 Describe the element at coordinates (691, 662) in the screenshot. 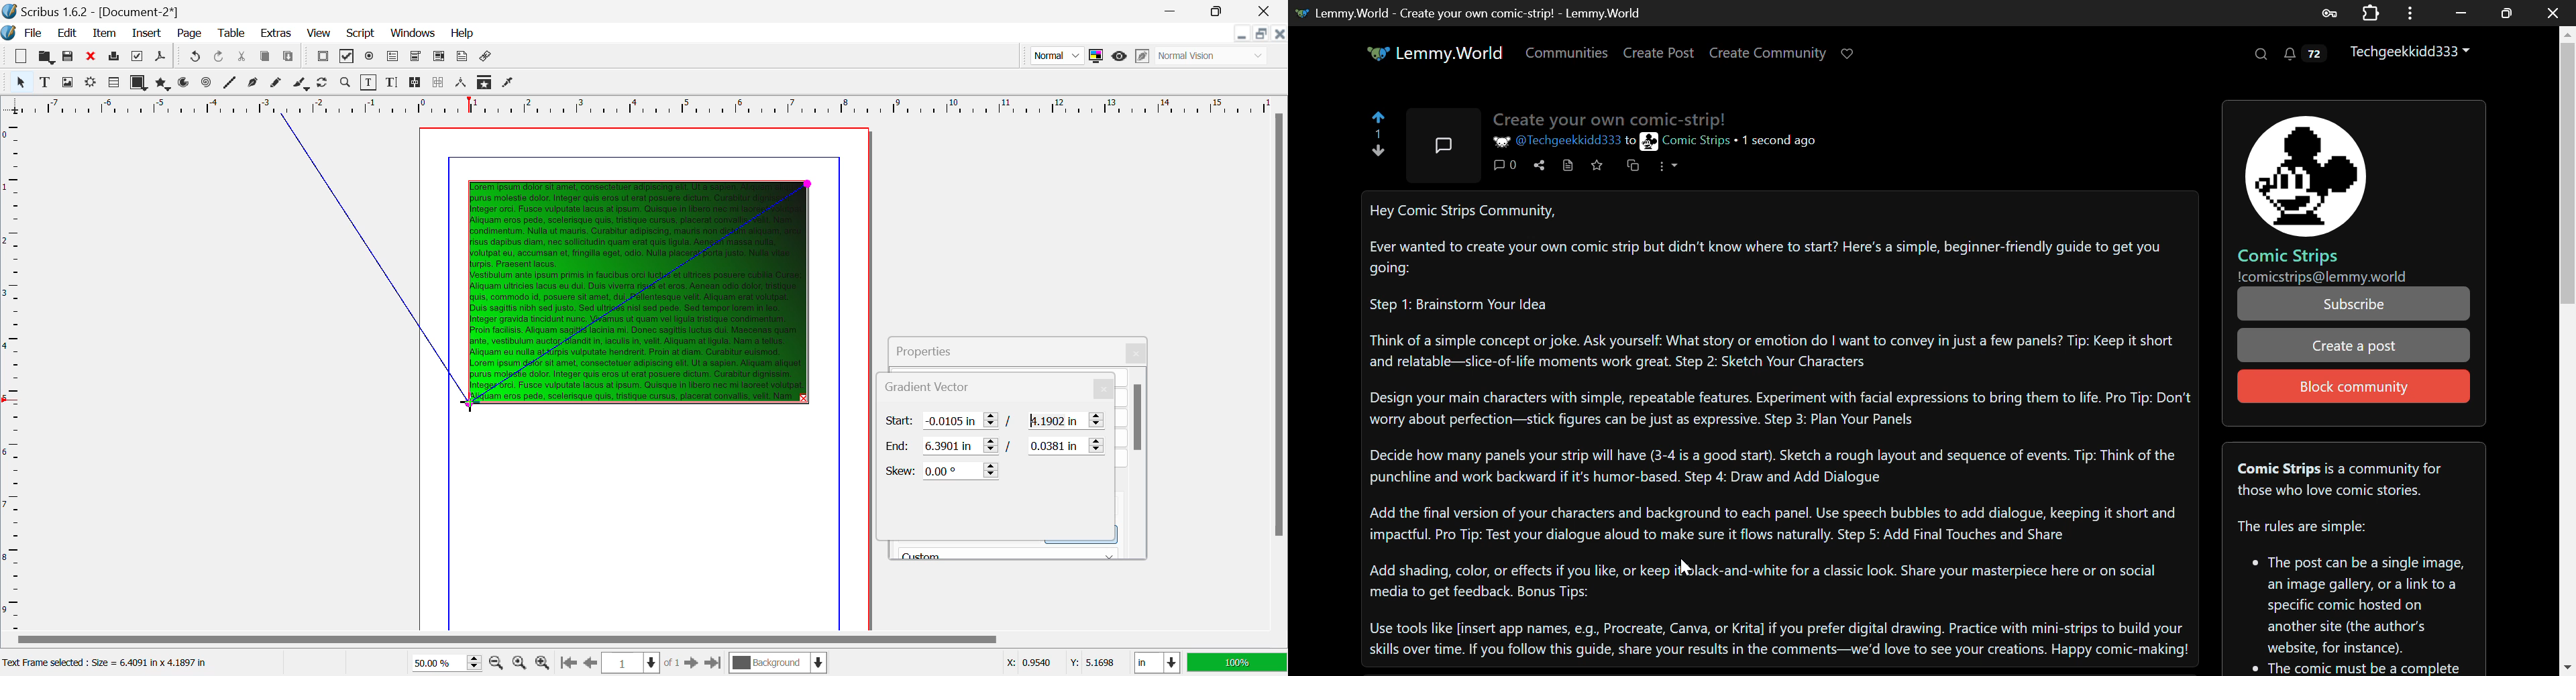

I see `Next Page` at that location.